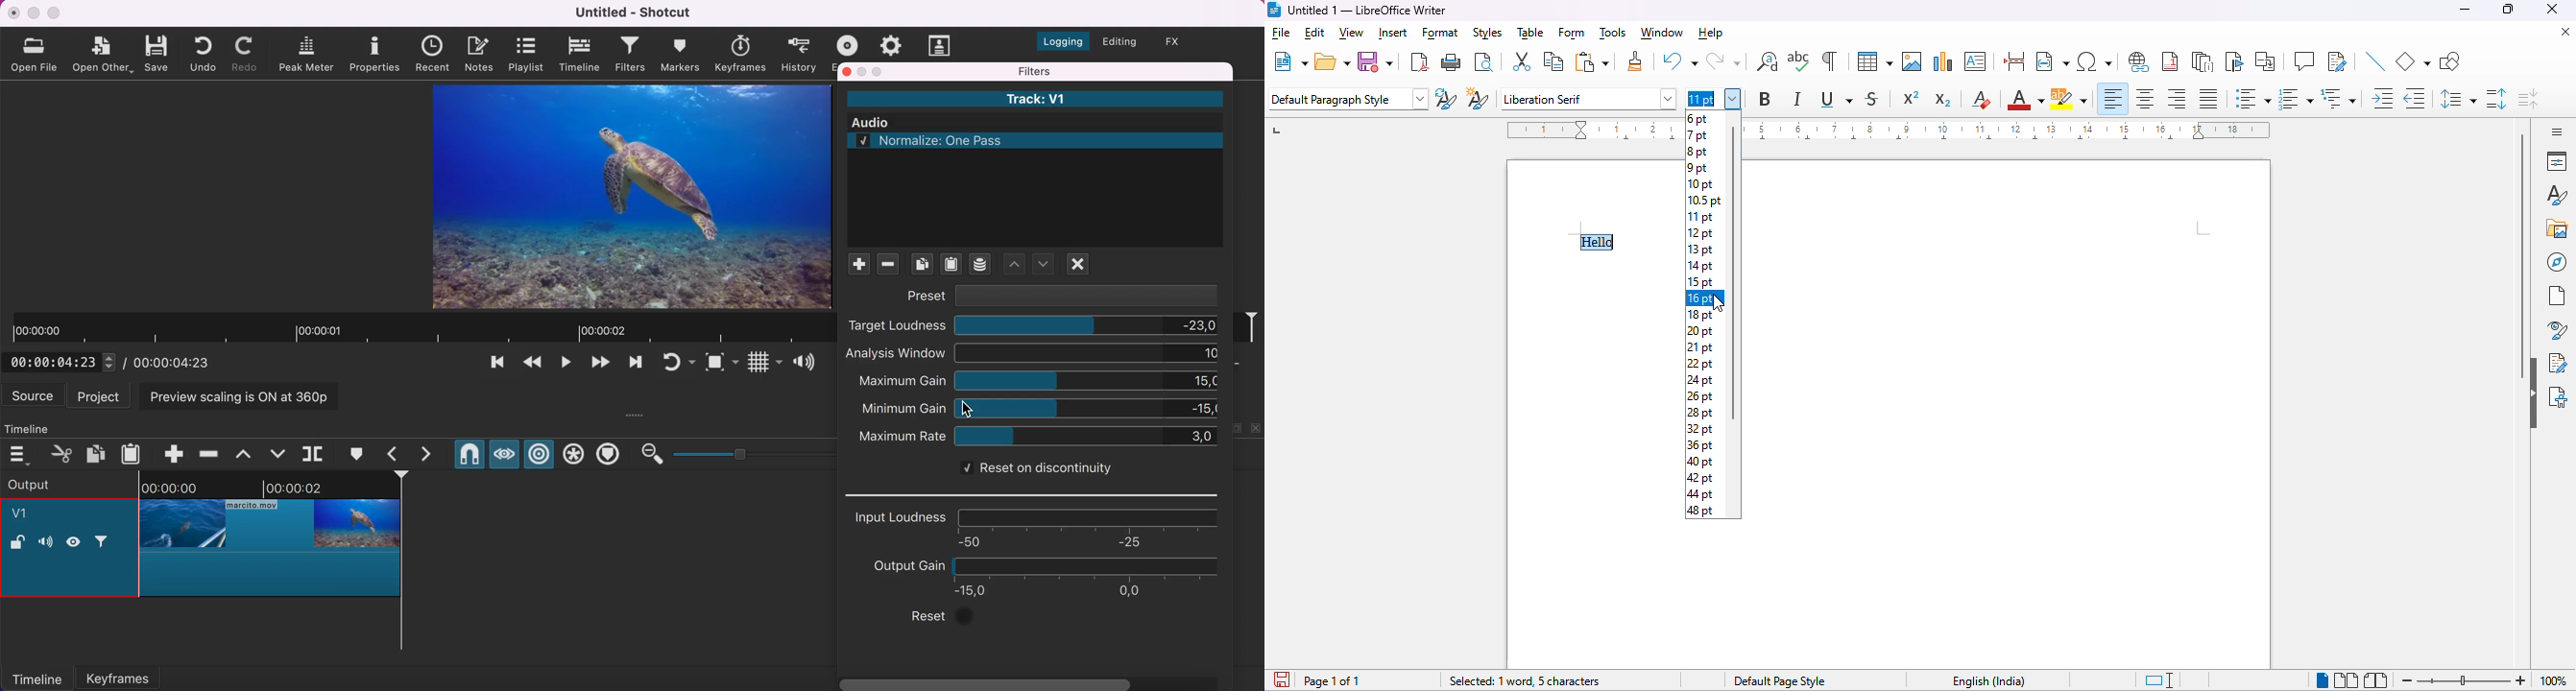 The image size is (2576, 700). I want to click on 22 pt, so click(1700, 365).